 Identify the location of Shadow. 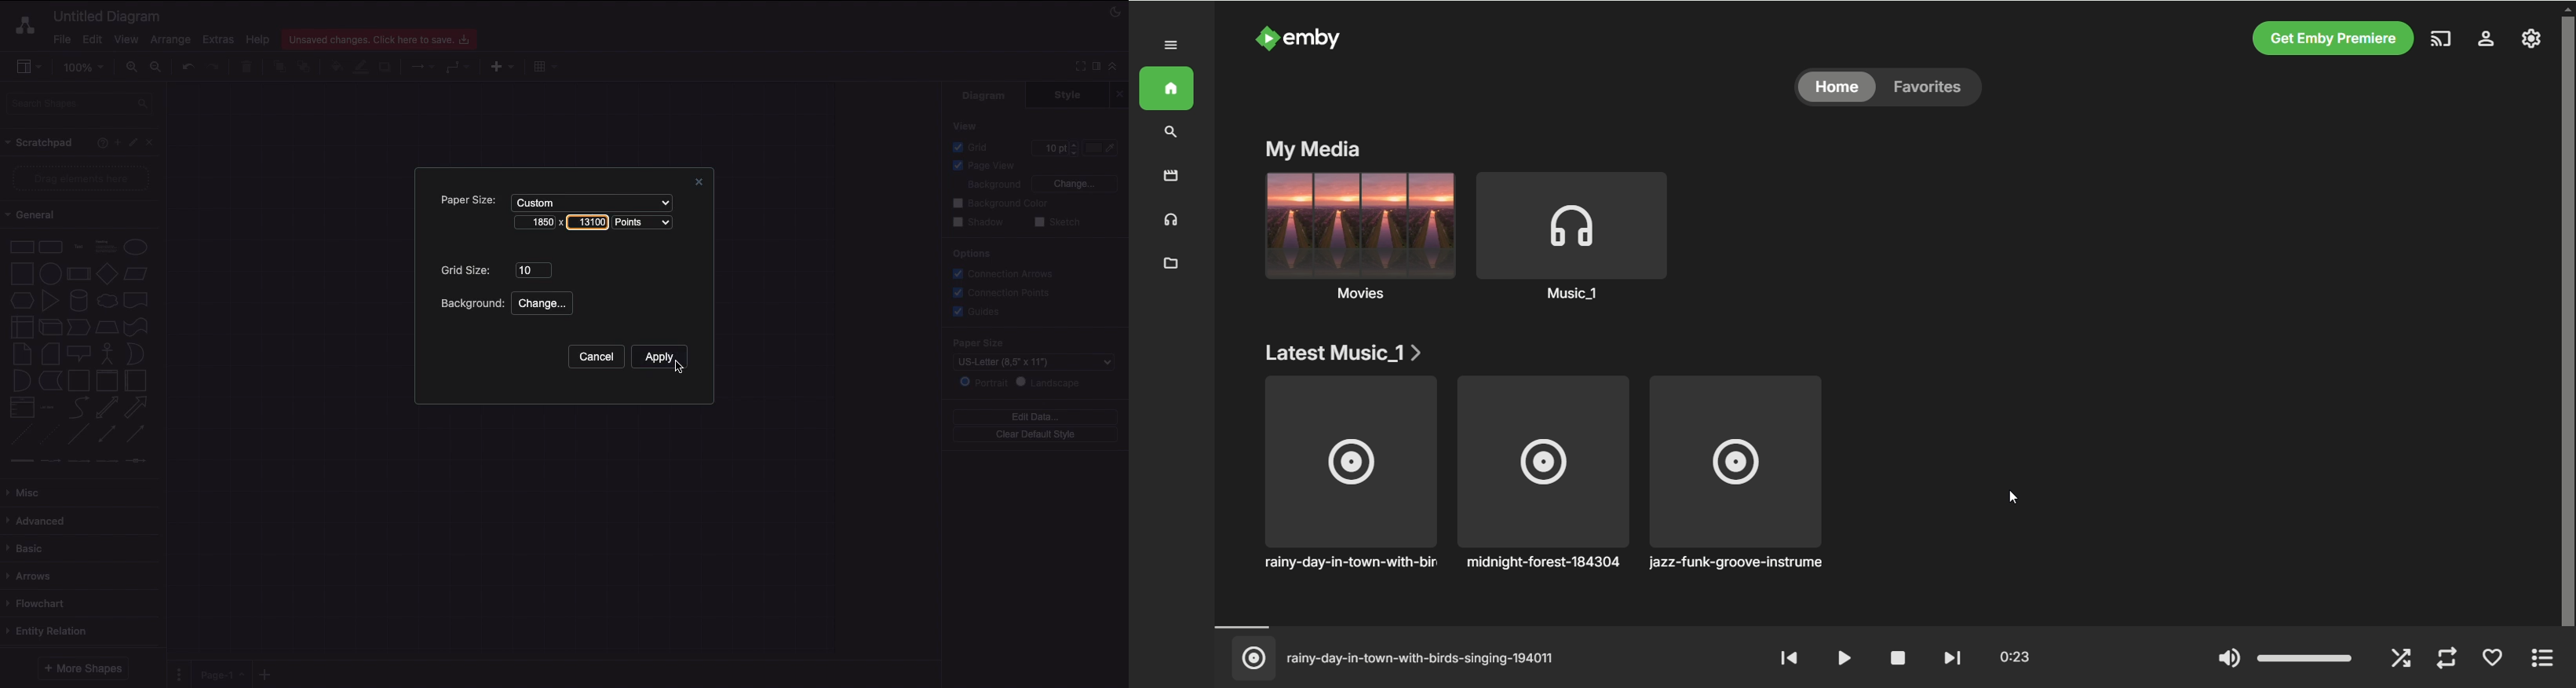
(978, 221).